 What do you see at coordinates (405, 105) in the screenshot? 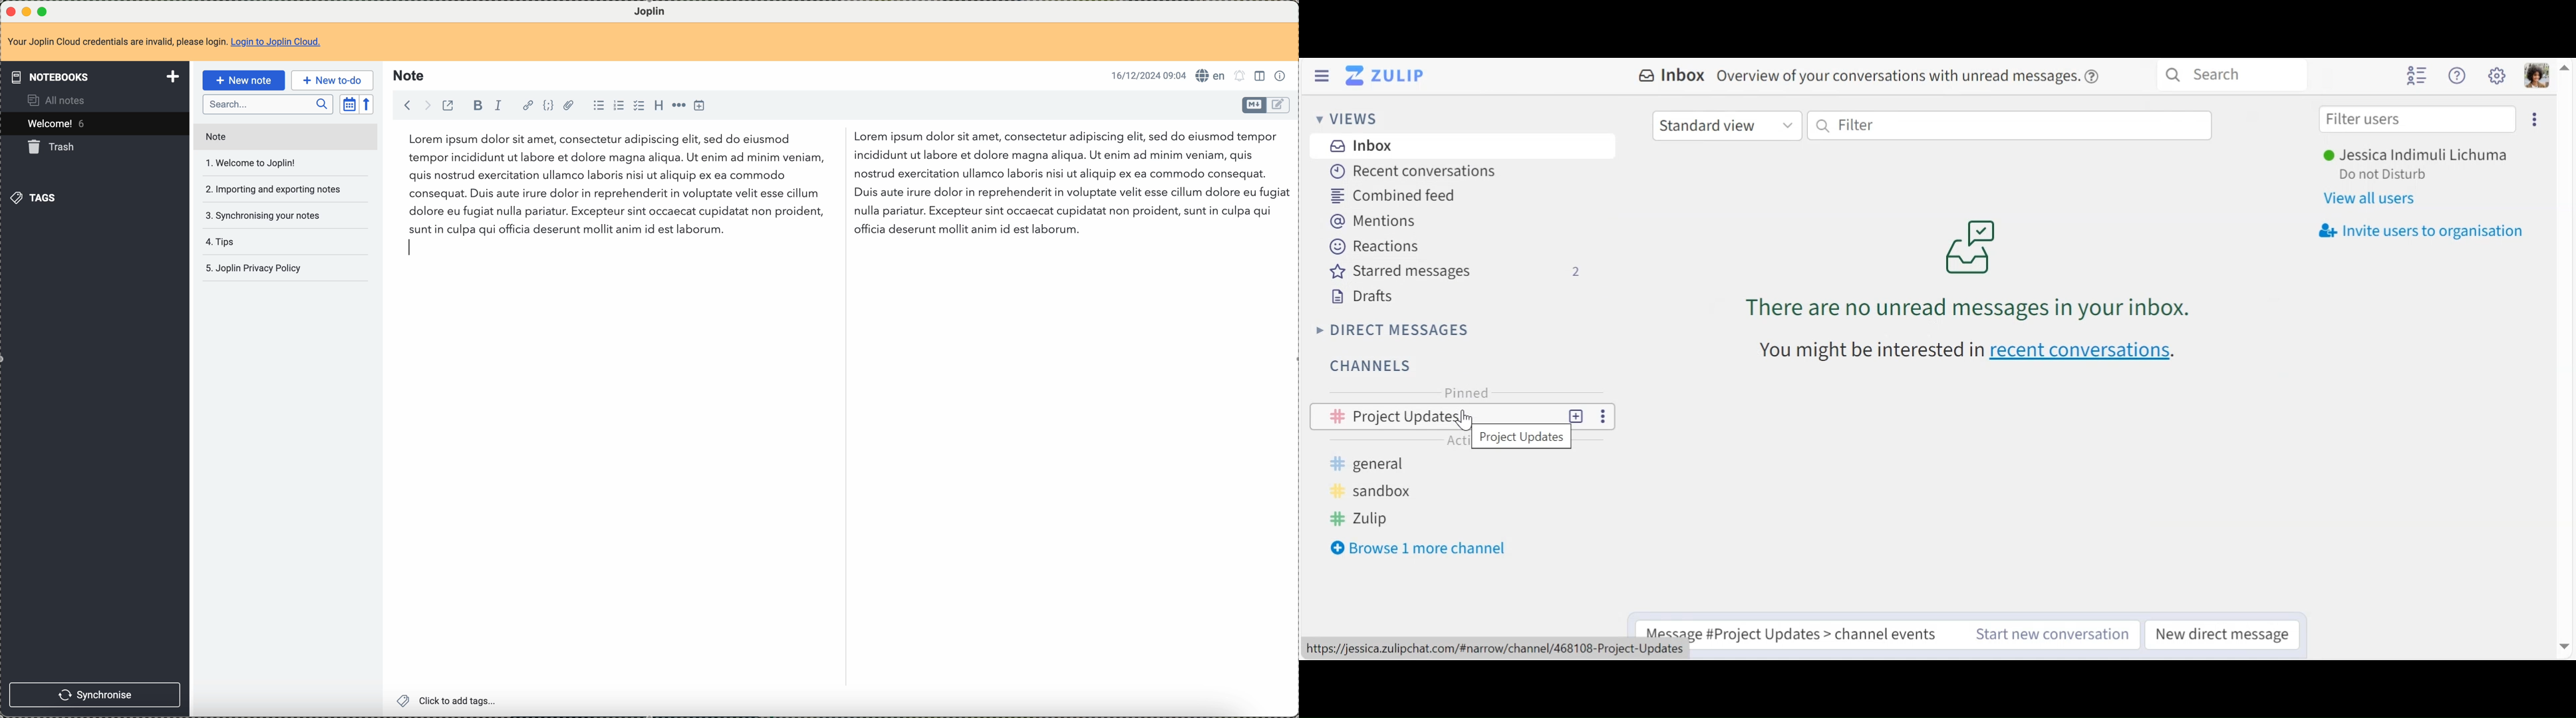
I see `back` at bounding box center [405, 105].